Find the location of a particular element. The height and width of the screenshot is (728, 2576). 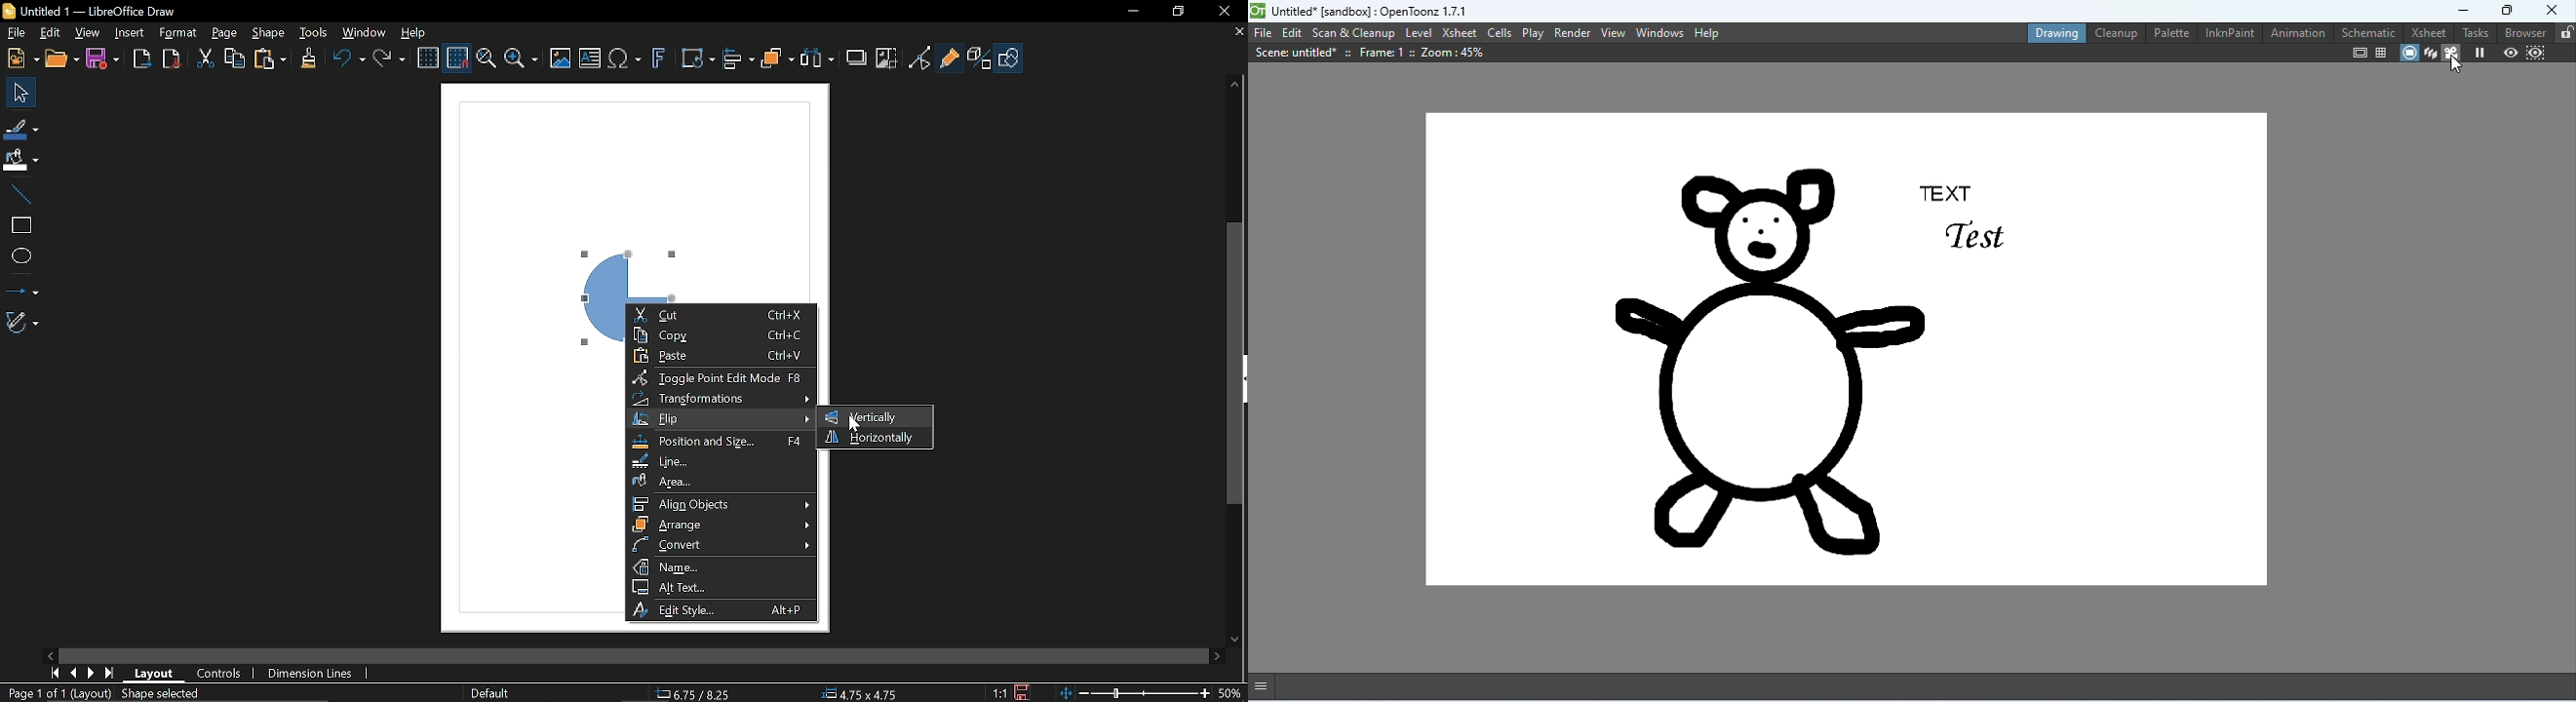

Untitled 1 -- LibreOffice Draw is located at coordinates (109, 10).